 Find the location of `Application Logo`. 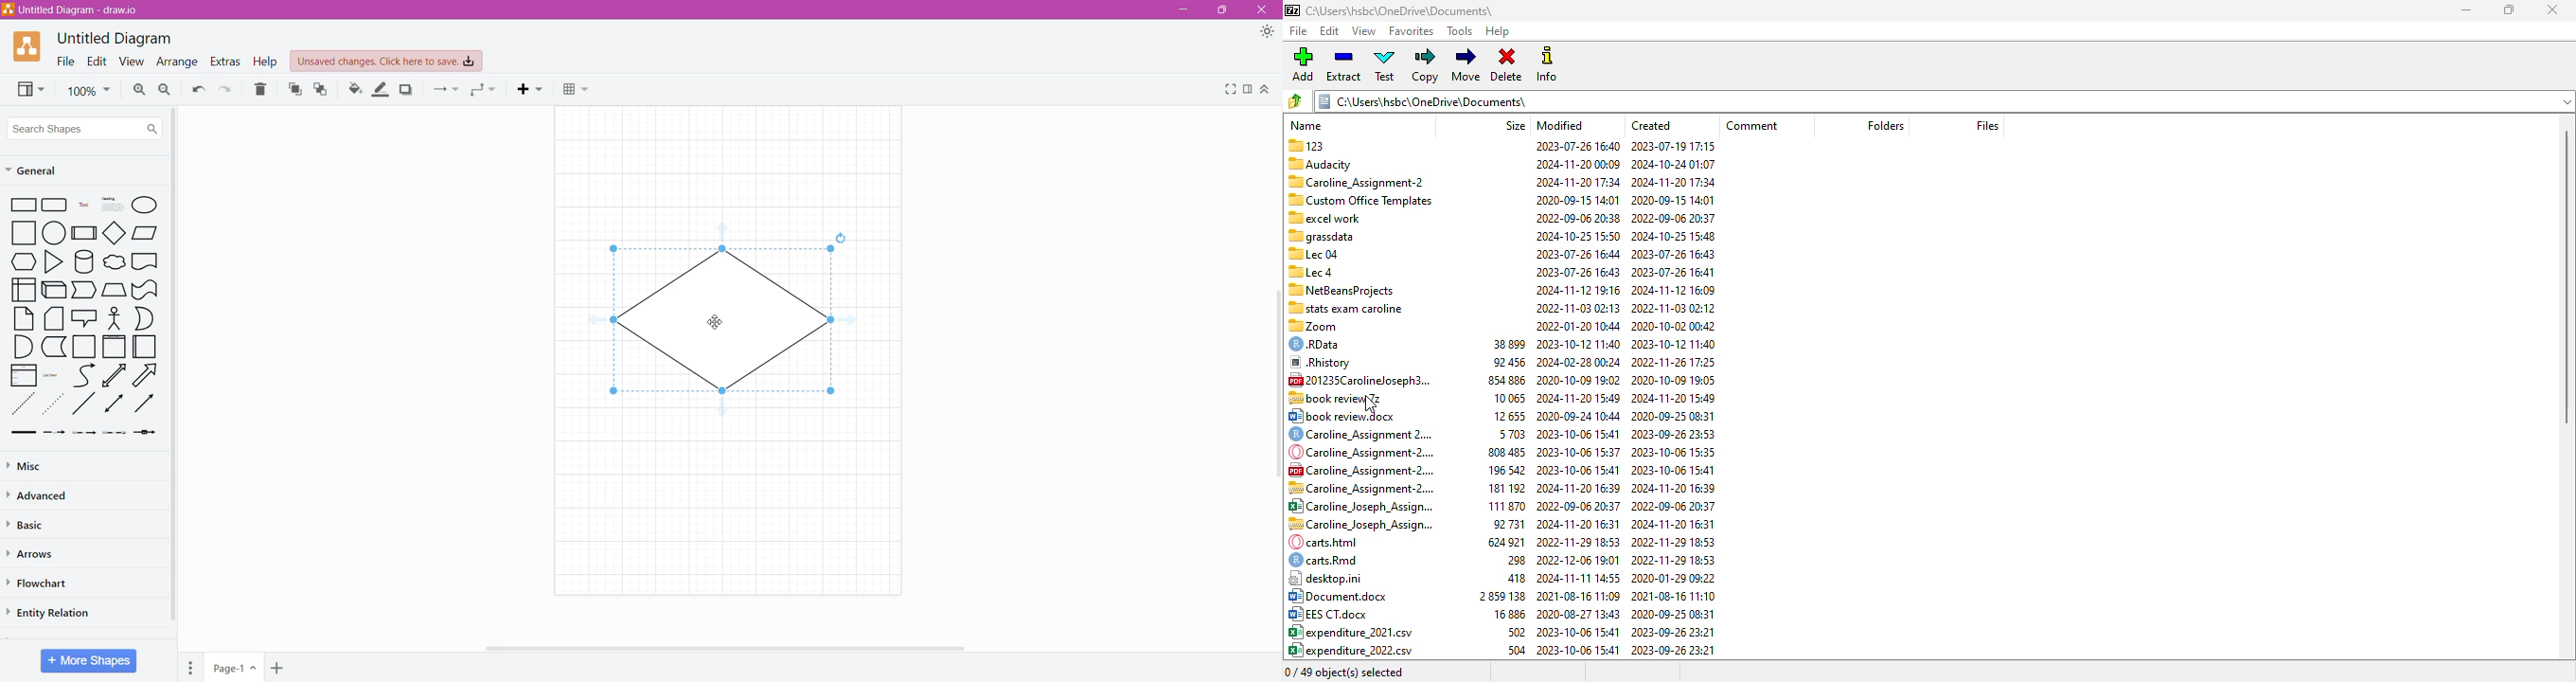

Application Logo is located at coordinates (28, 47).